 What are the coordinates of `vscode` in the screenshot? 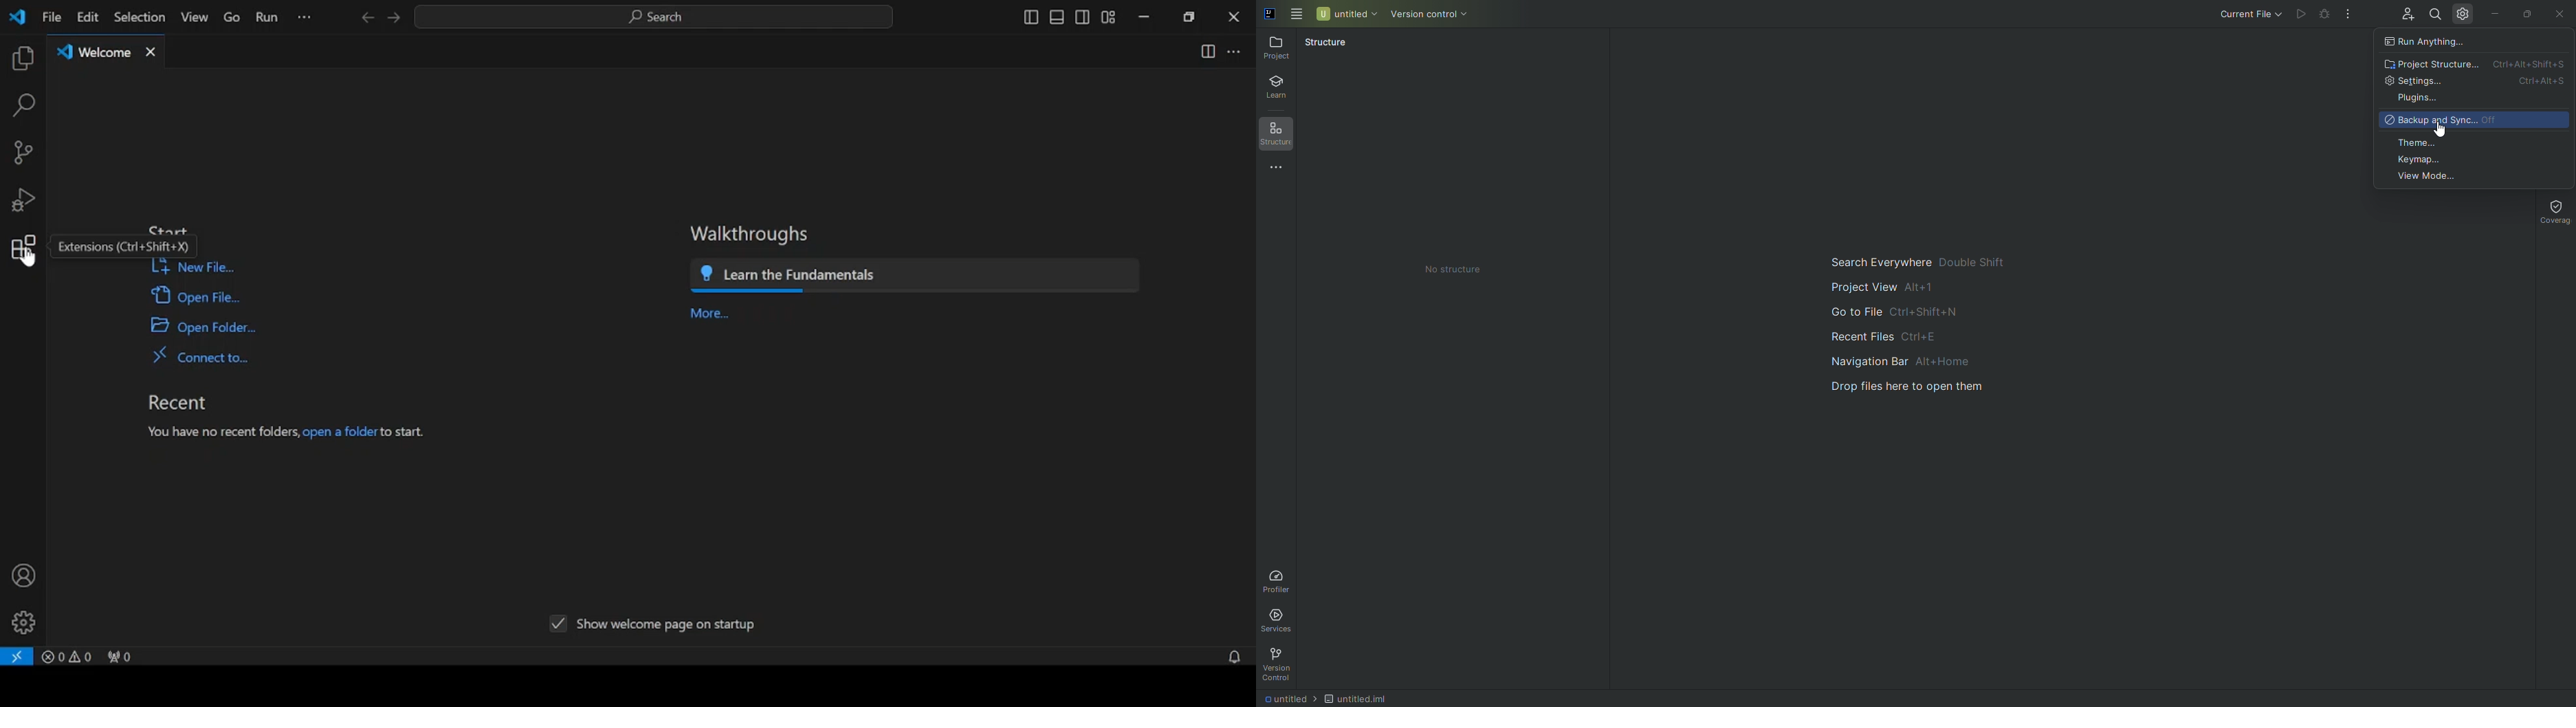 It's located at (20, 18).